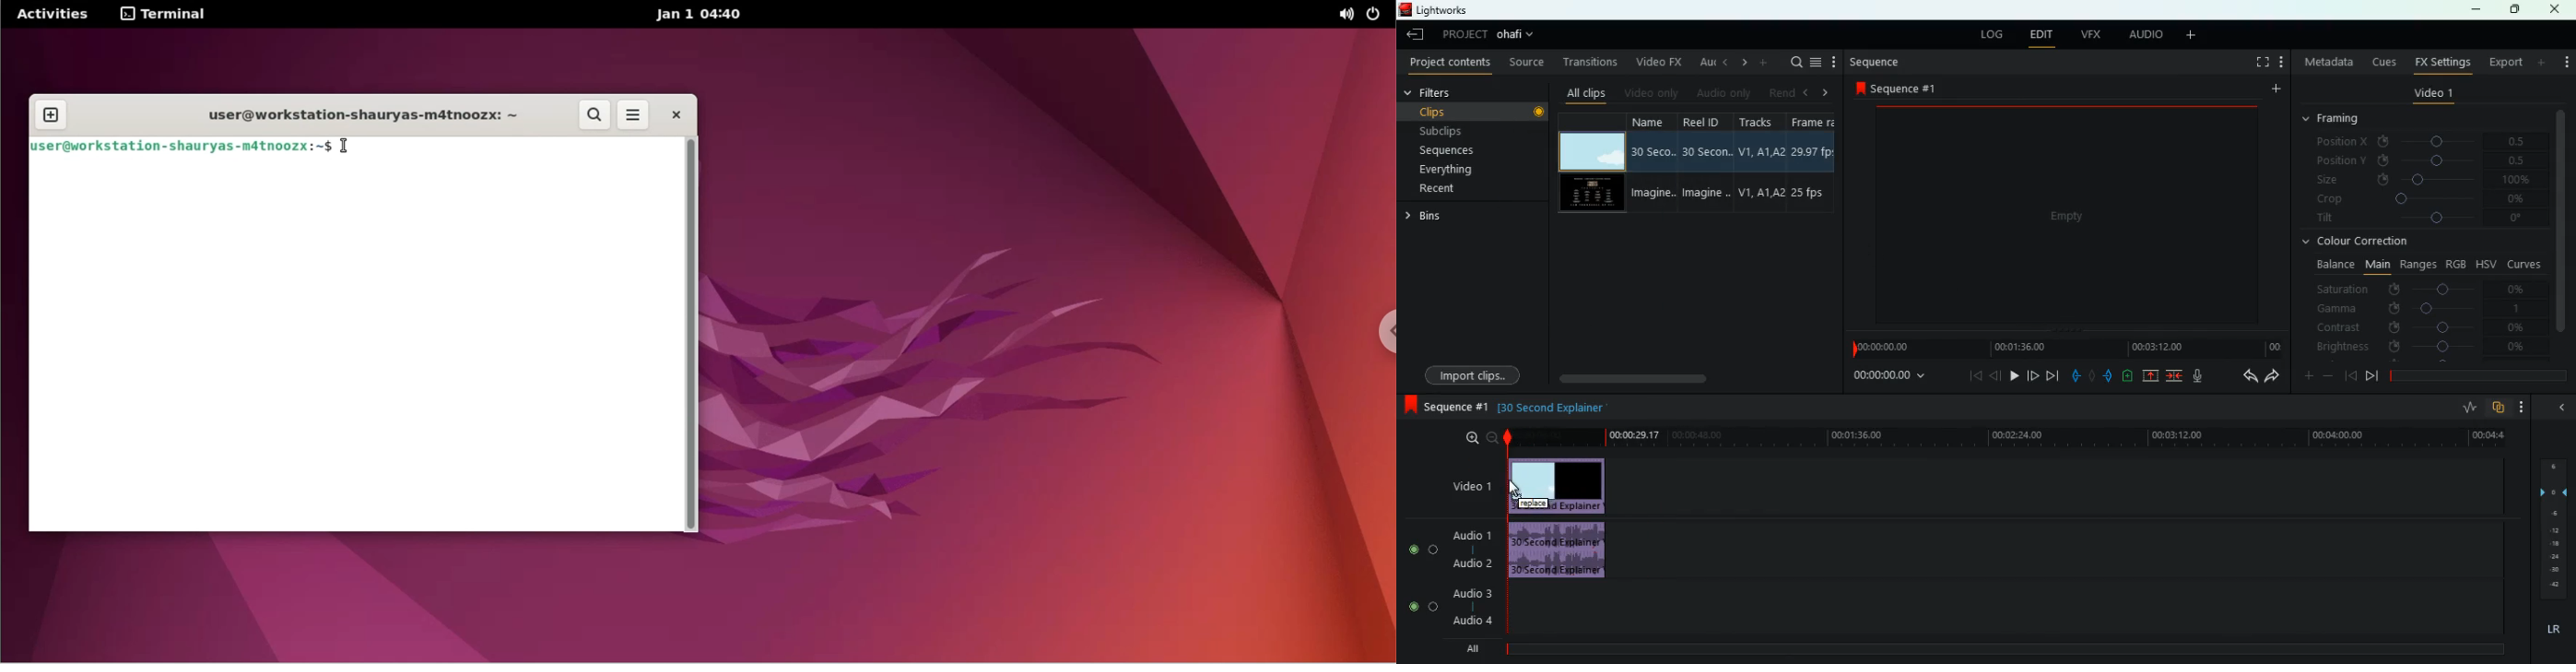 The image size is (2576, 672). I want to click on explanation, so click(1558, 407).